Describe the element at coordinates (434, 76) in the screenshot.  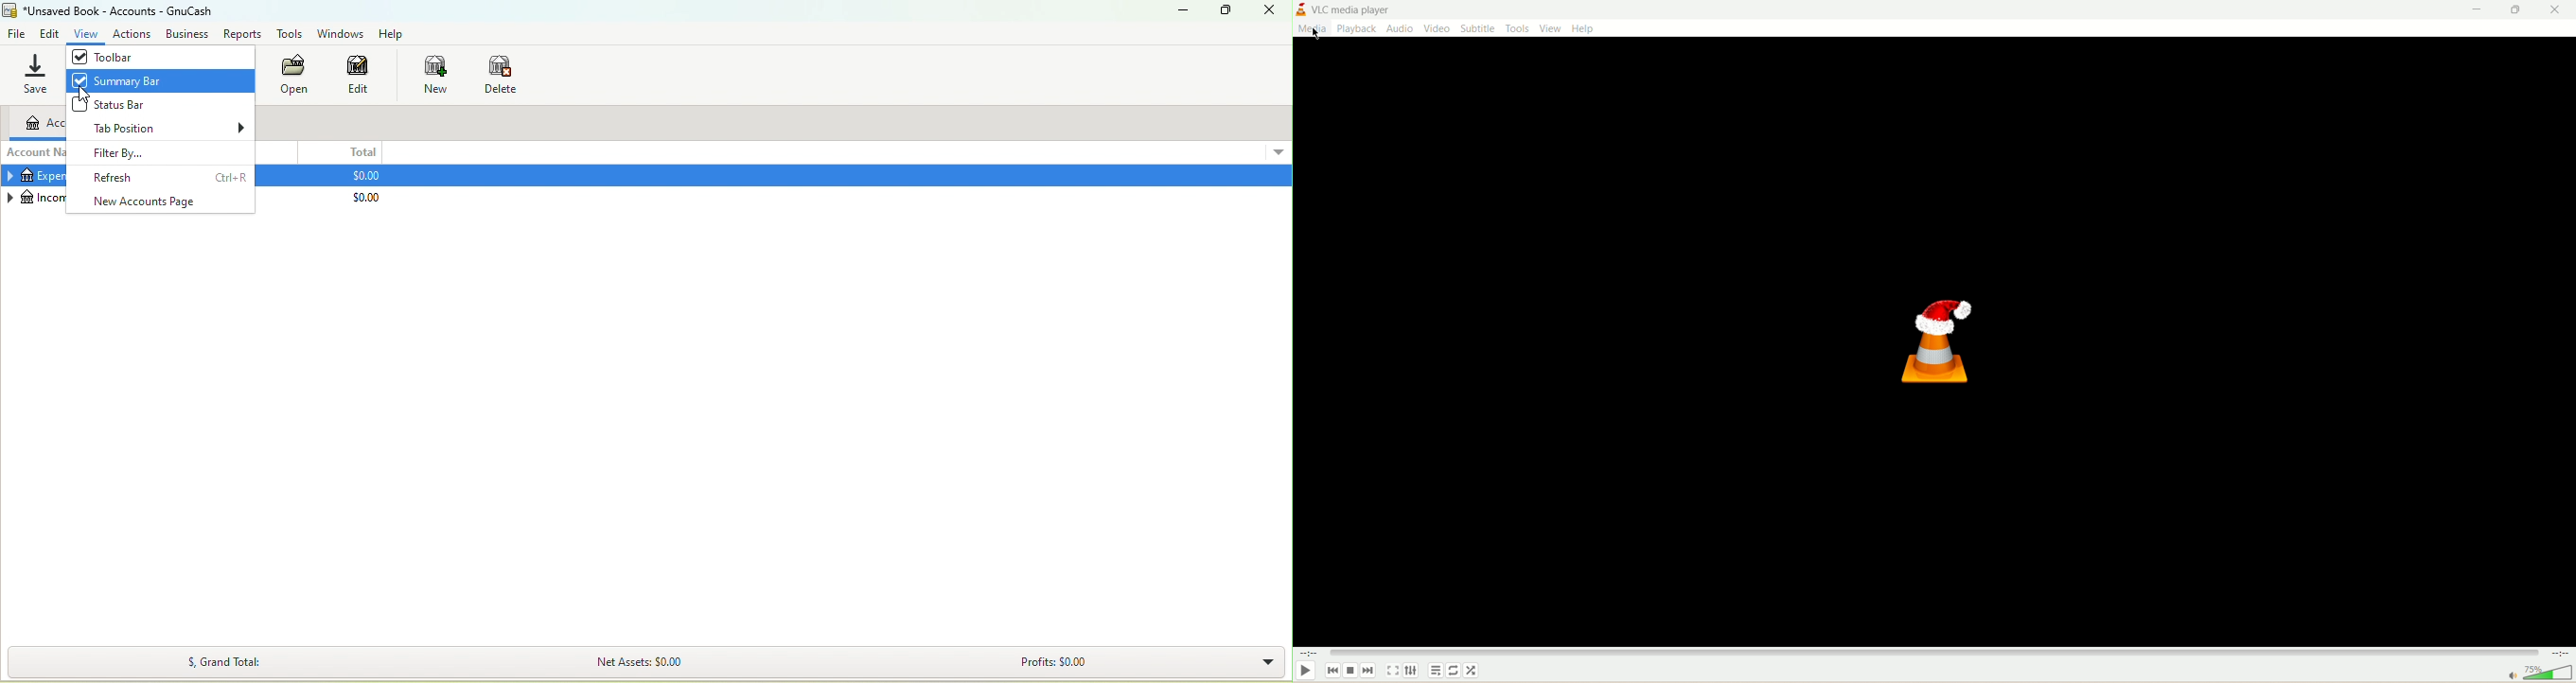
I see `New` at that location.